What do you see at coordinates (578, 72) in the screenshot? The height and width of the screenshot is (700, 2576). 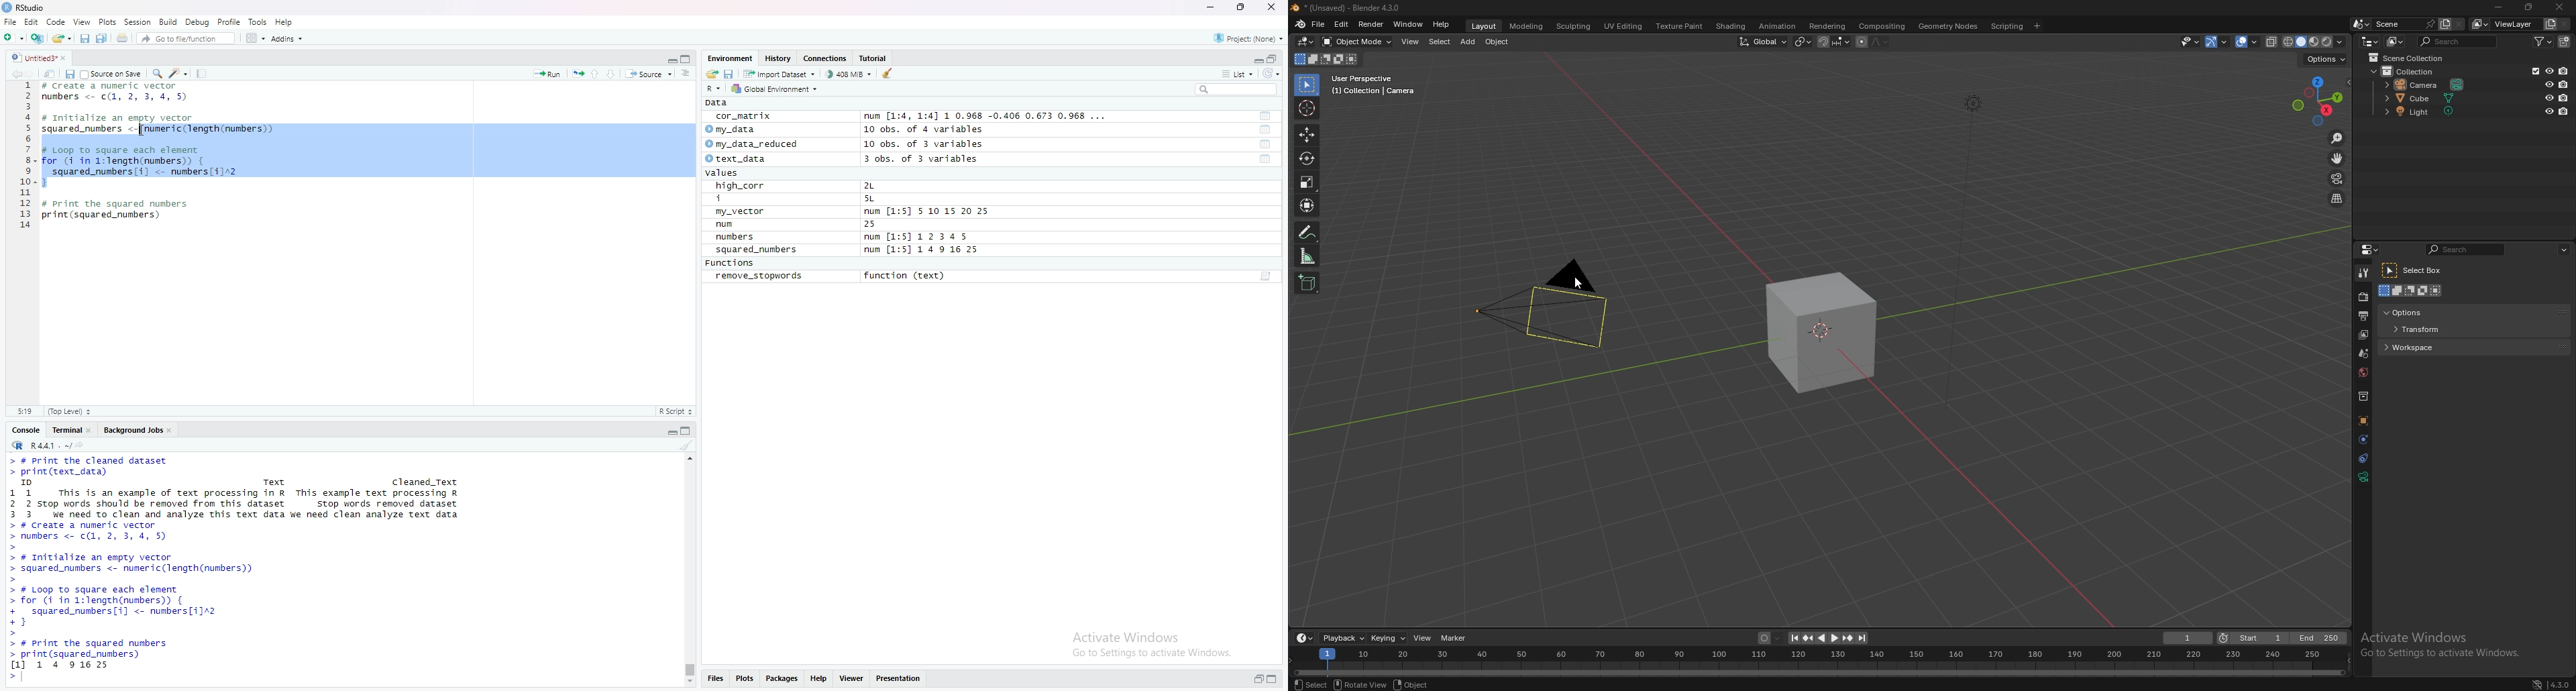 I see `re-run previous code region` at bounding box center [578, 72].